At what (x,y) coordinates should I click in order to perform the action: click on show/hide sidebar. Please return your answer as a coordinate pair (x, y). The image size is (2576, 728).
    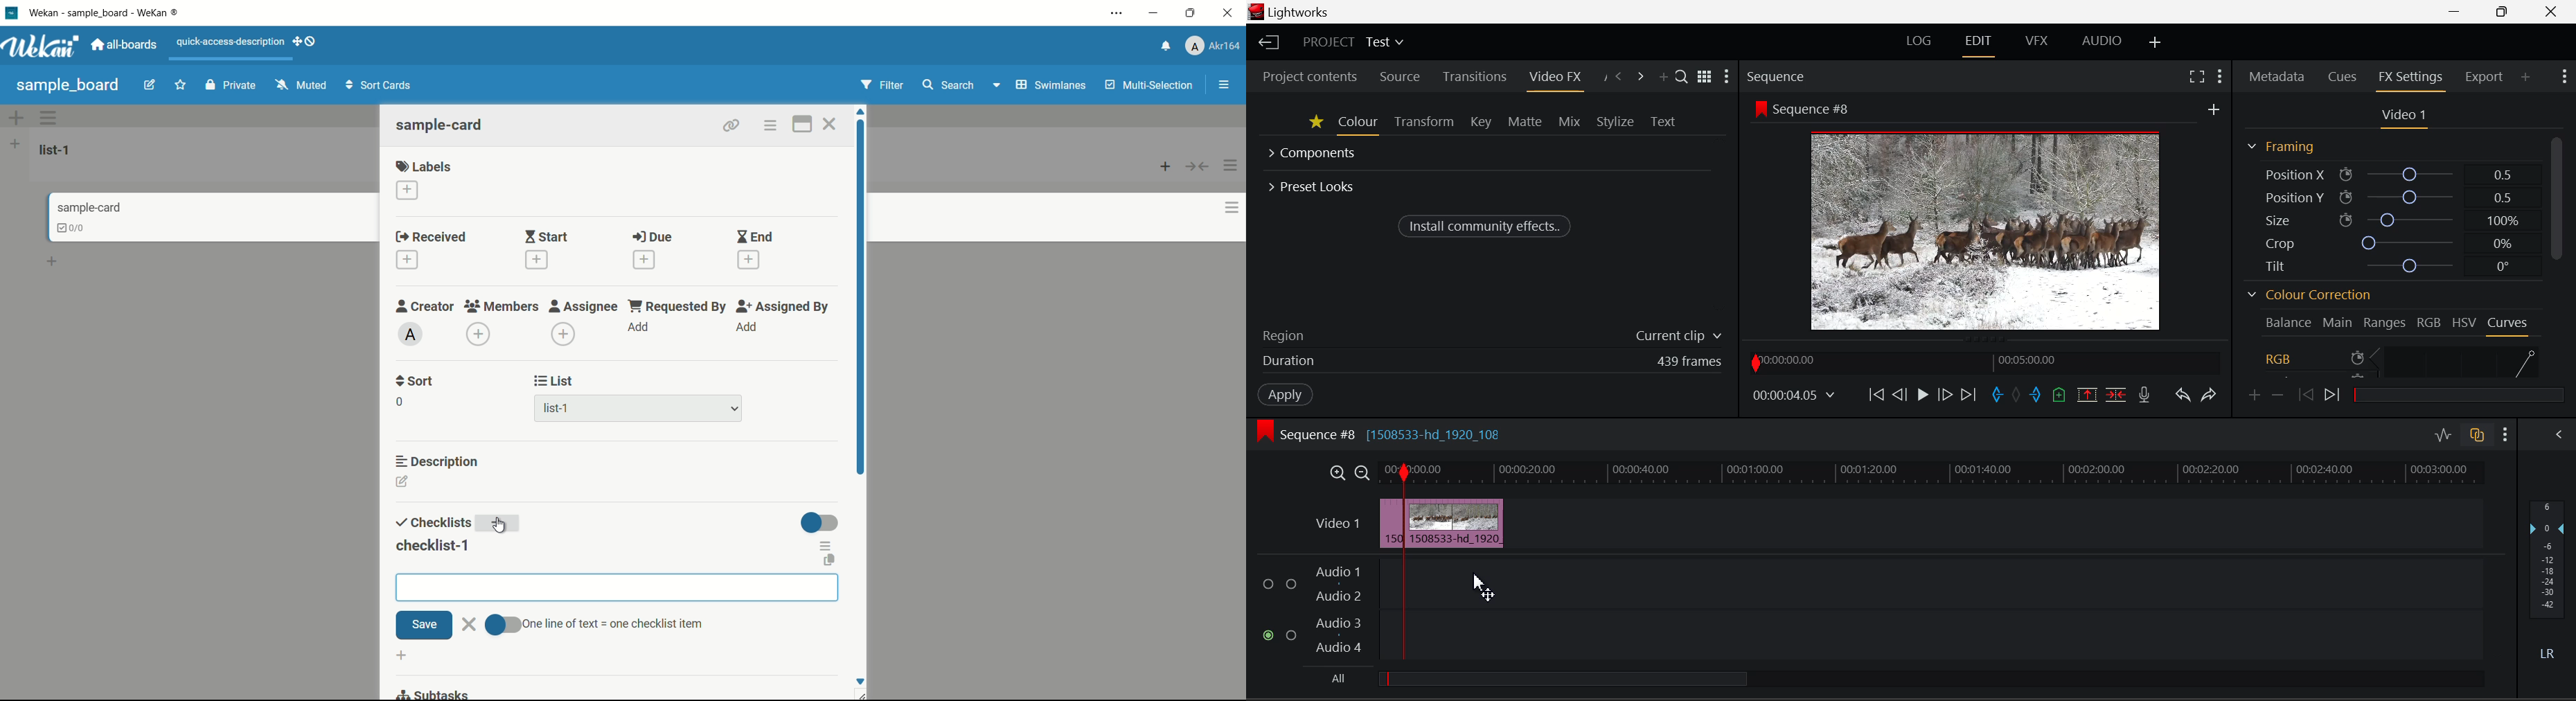
    Looking at the image, I should click on (1225, 85).